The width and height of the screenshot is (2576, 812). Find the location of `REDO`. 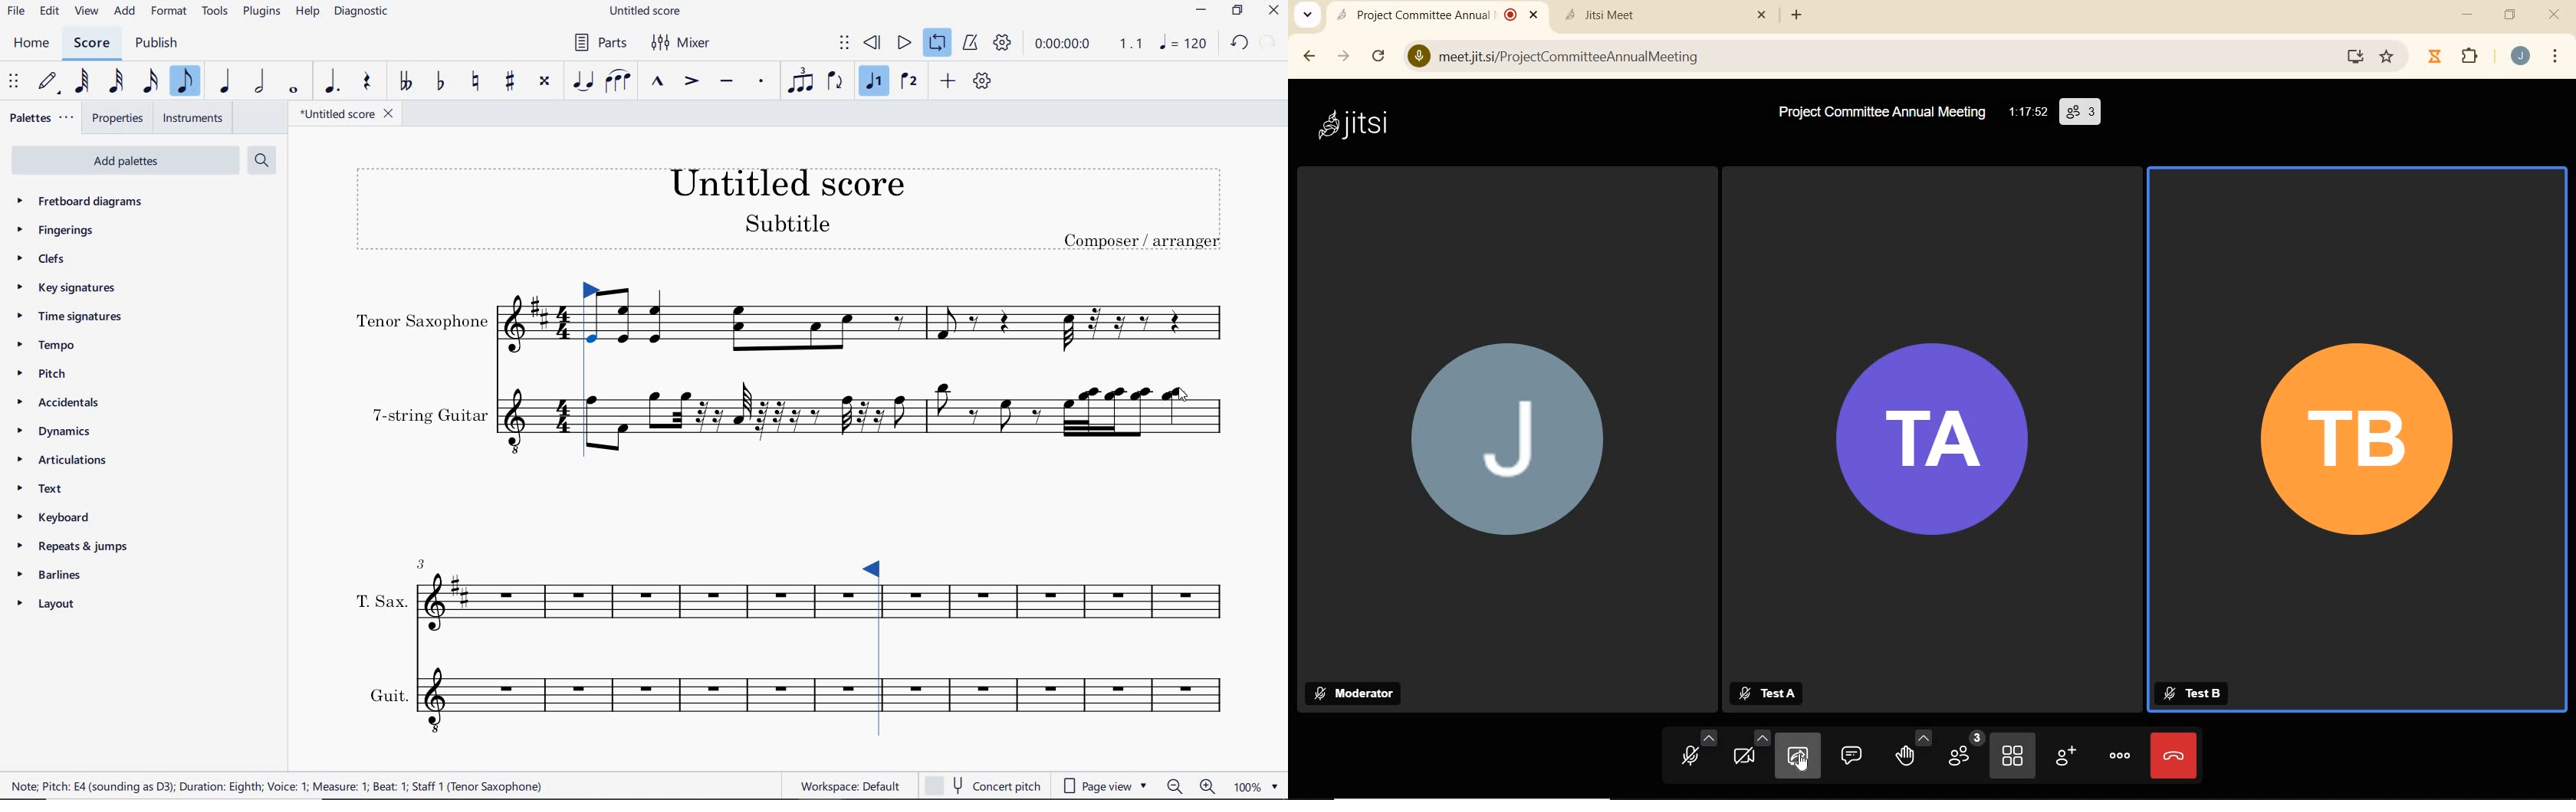

REDO is located at coordinates (1270, 41).